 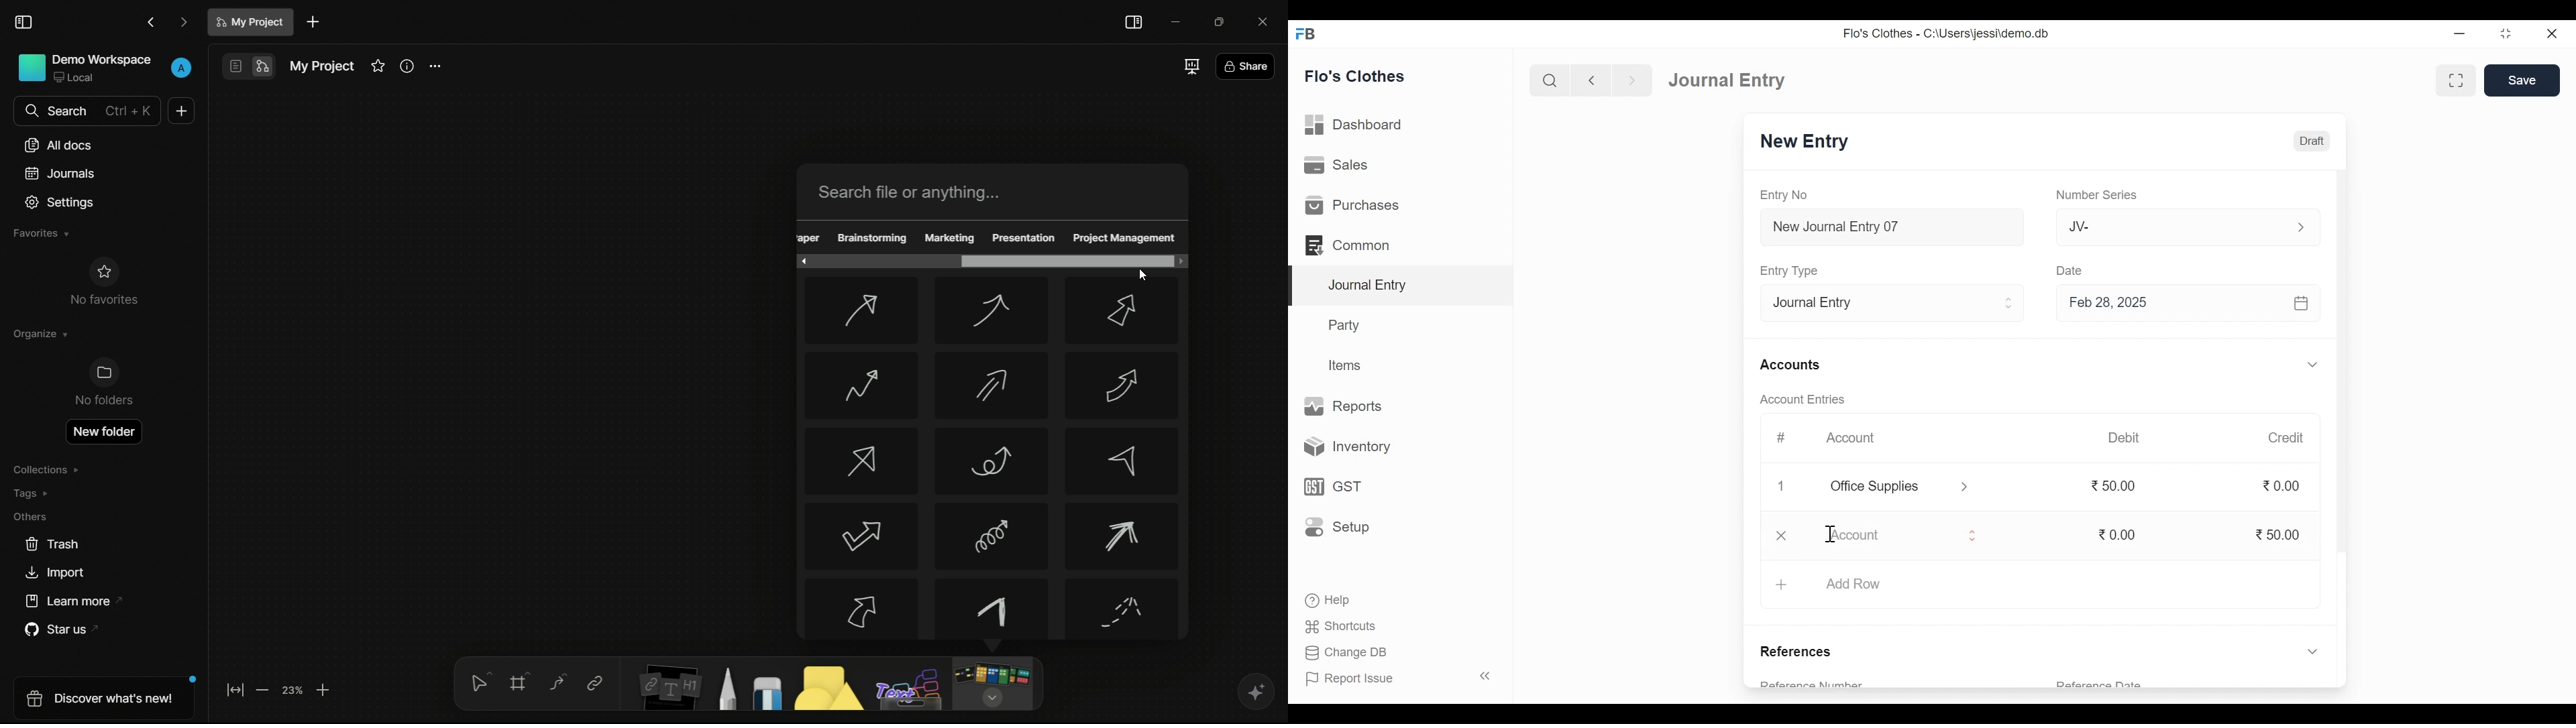 I want to click on Dashboard, so click(x=1354, y=124).